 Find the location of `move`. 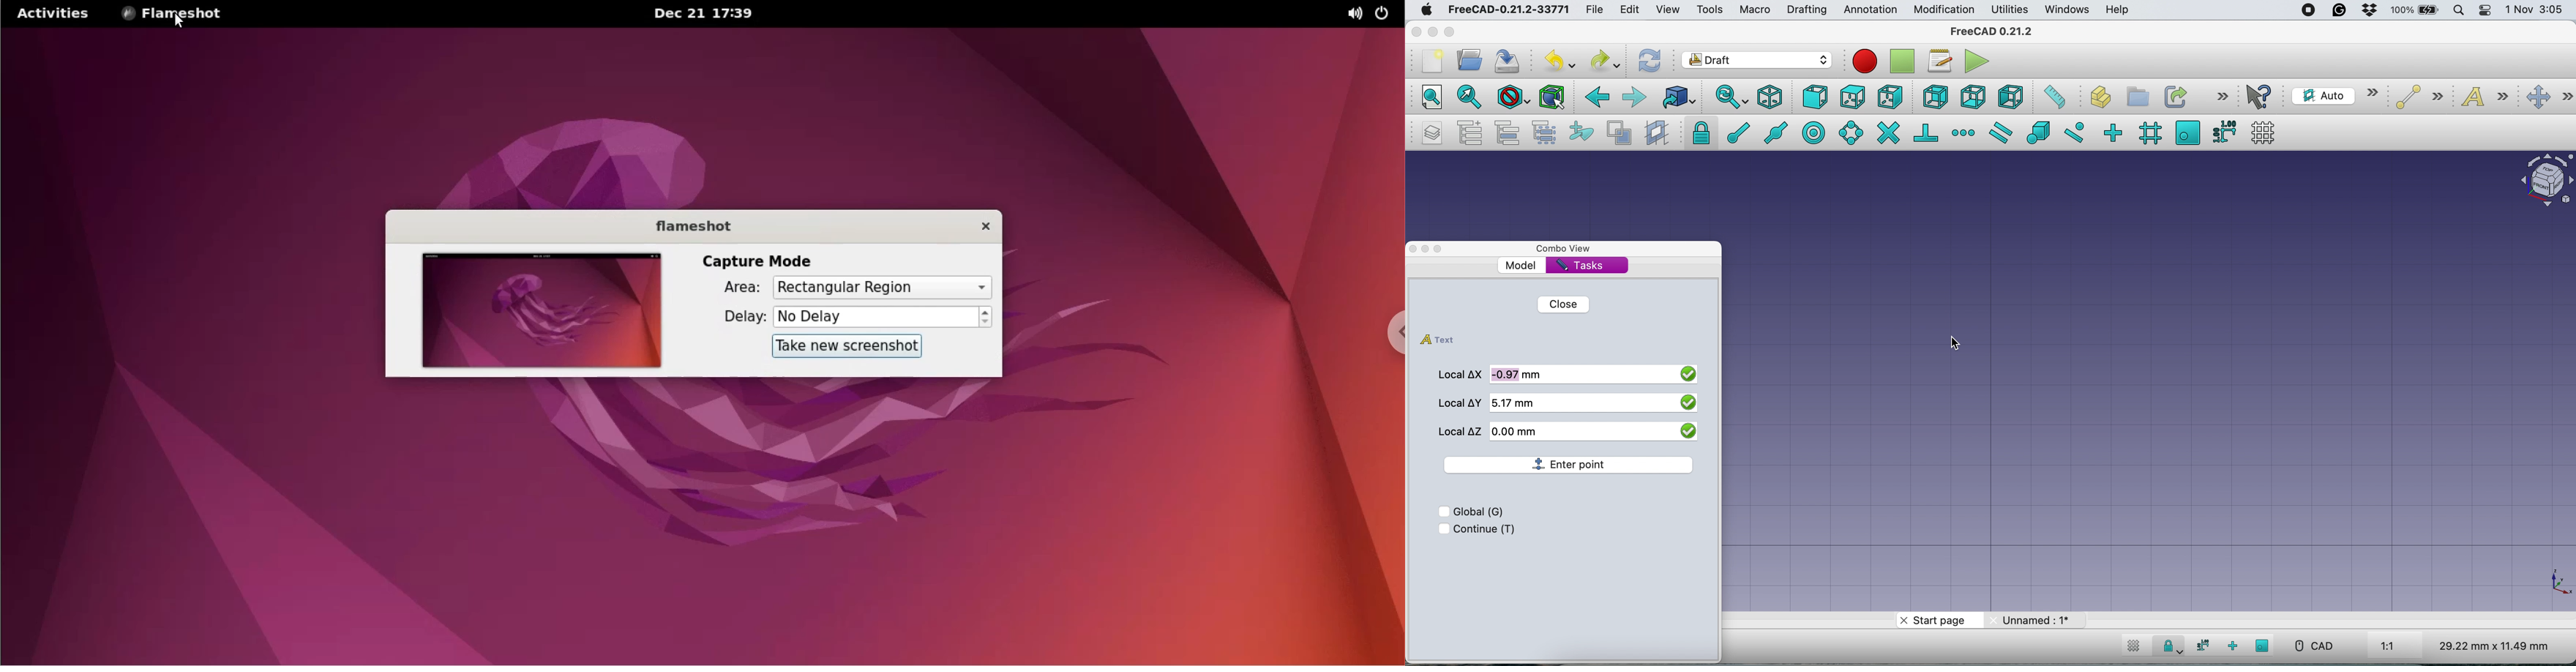

move is located at coordinates (2547, 96).